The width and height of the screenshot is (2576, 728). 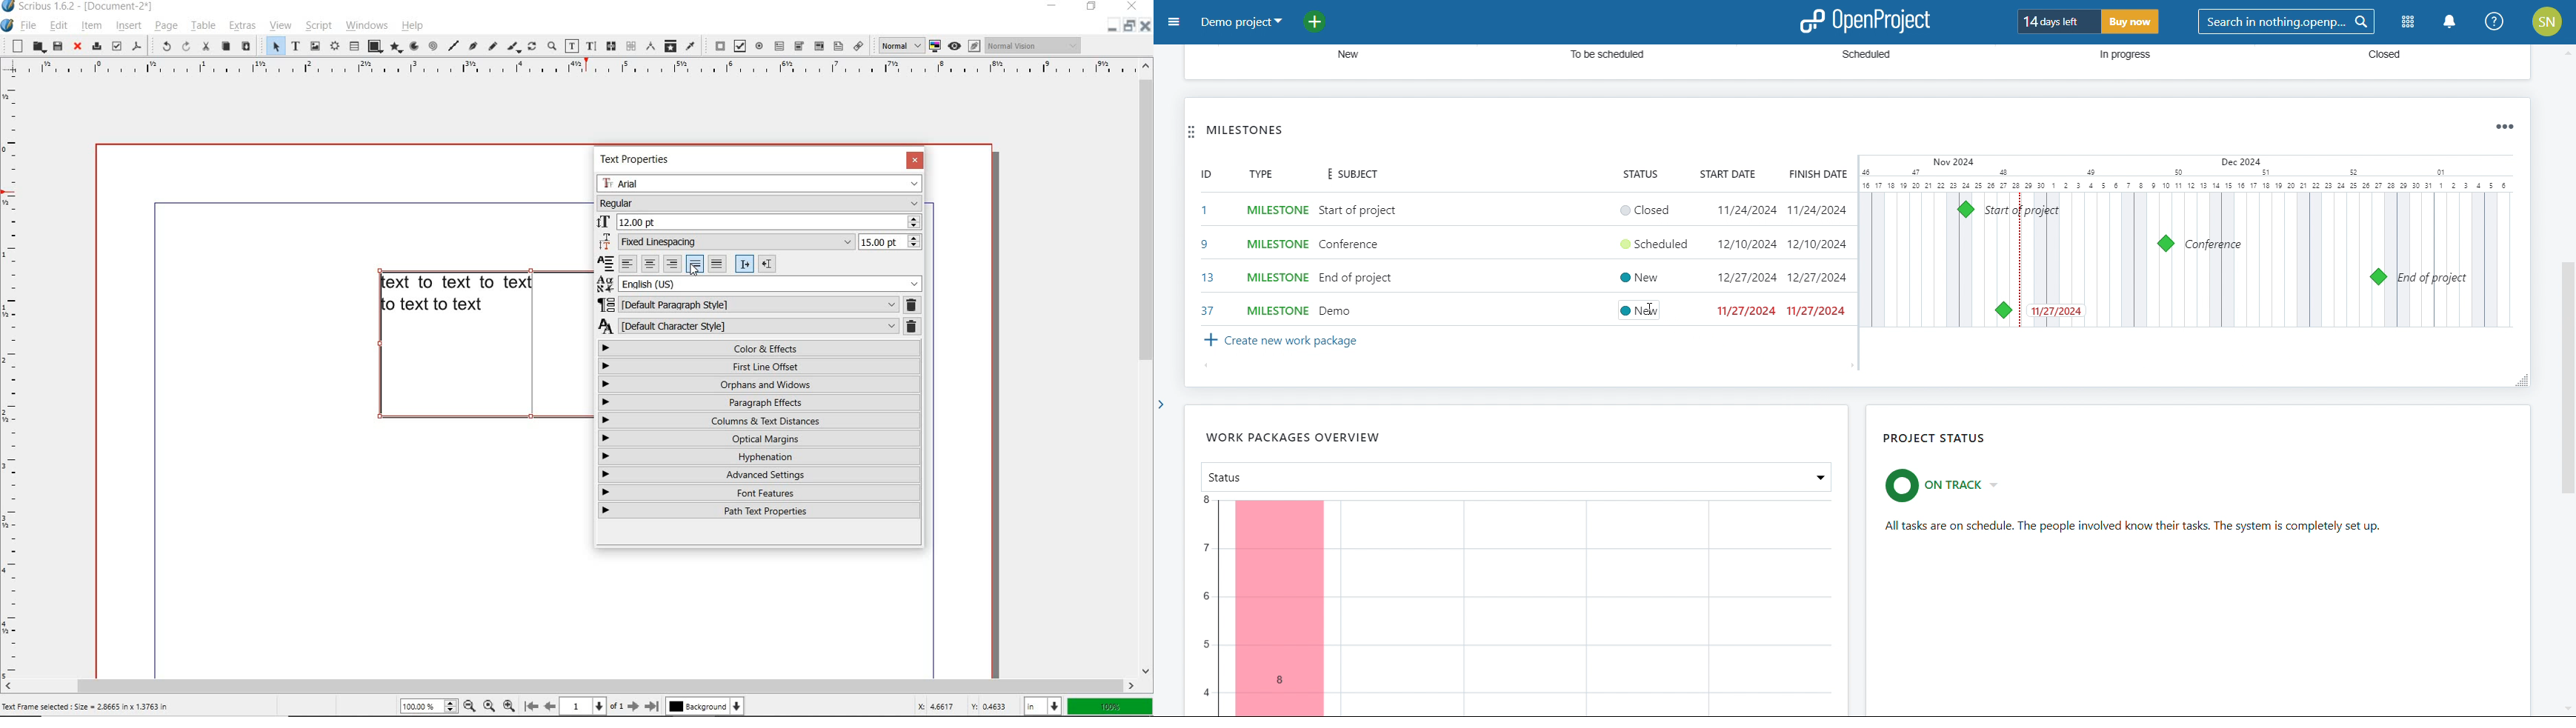 I want to click on align left, so click(x=629, y=263).